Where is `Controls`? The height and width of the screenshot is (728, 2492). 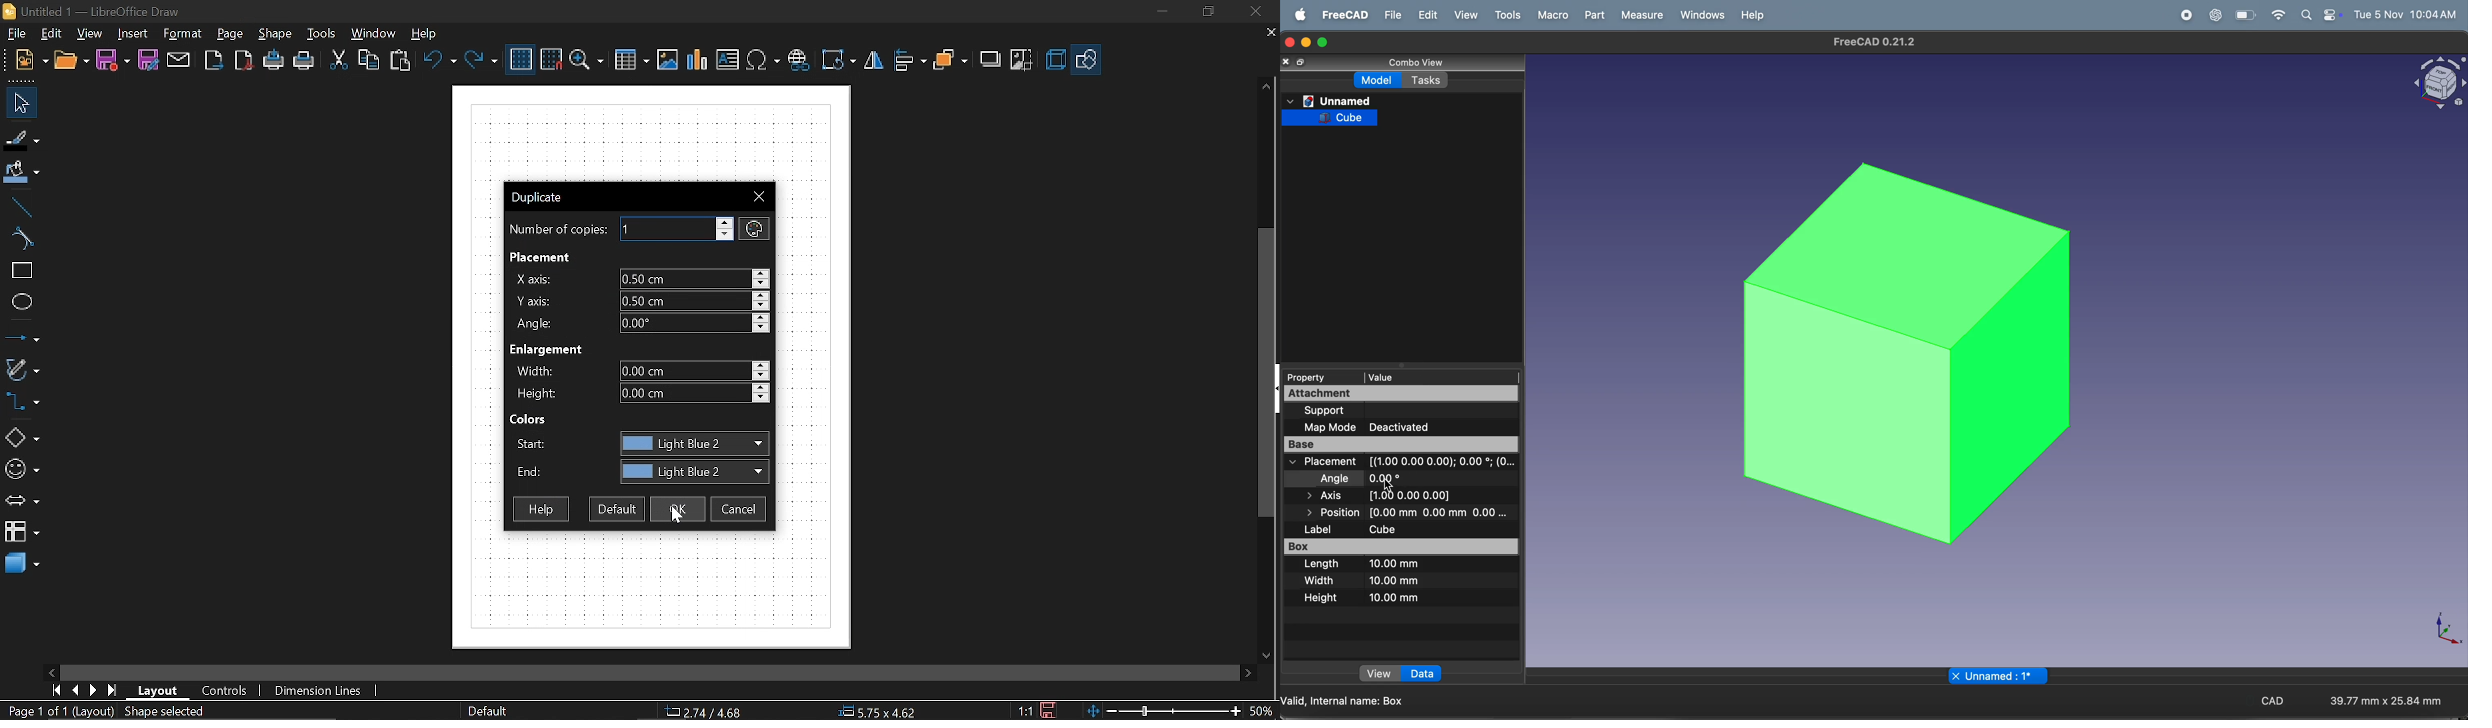 Controls is located at coordinates (226, 691).